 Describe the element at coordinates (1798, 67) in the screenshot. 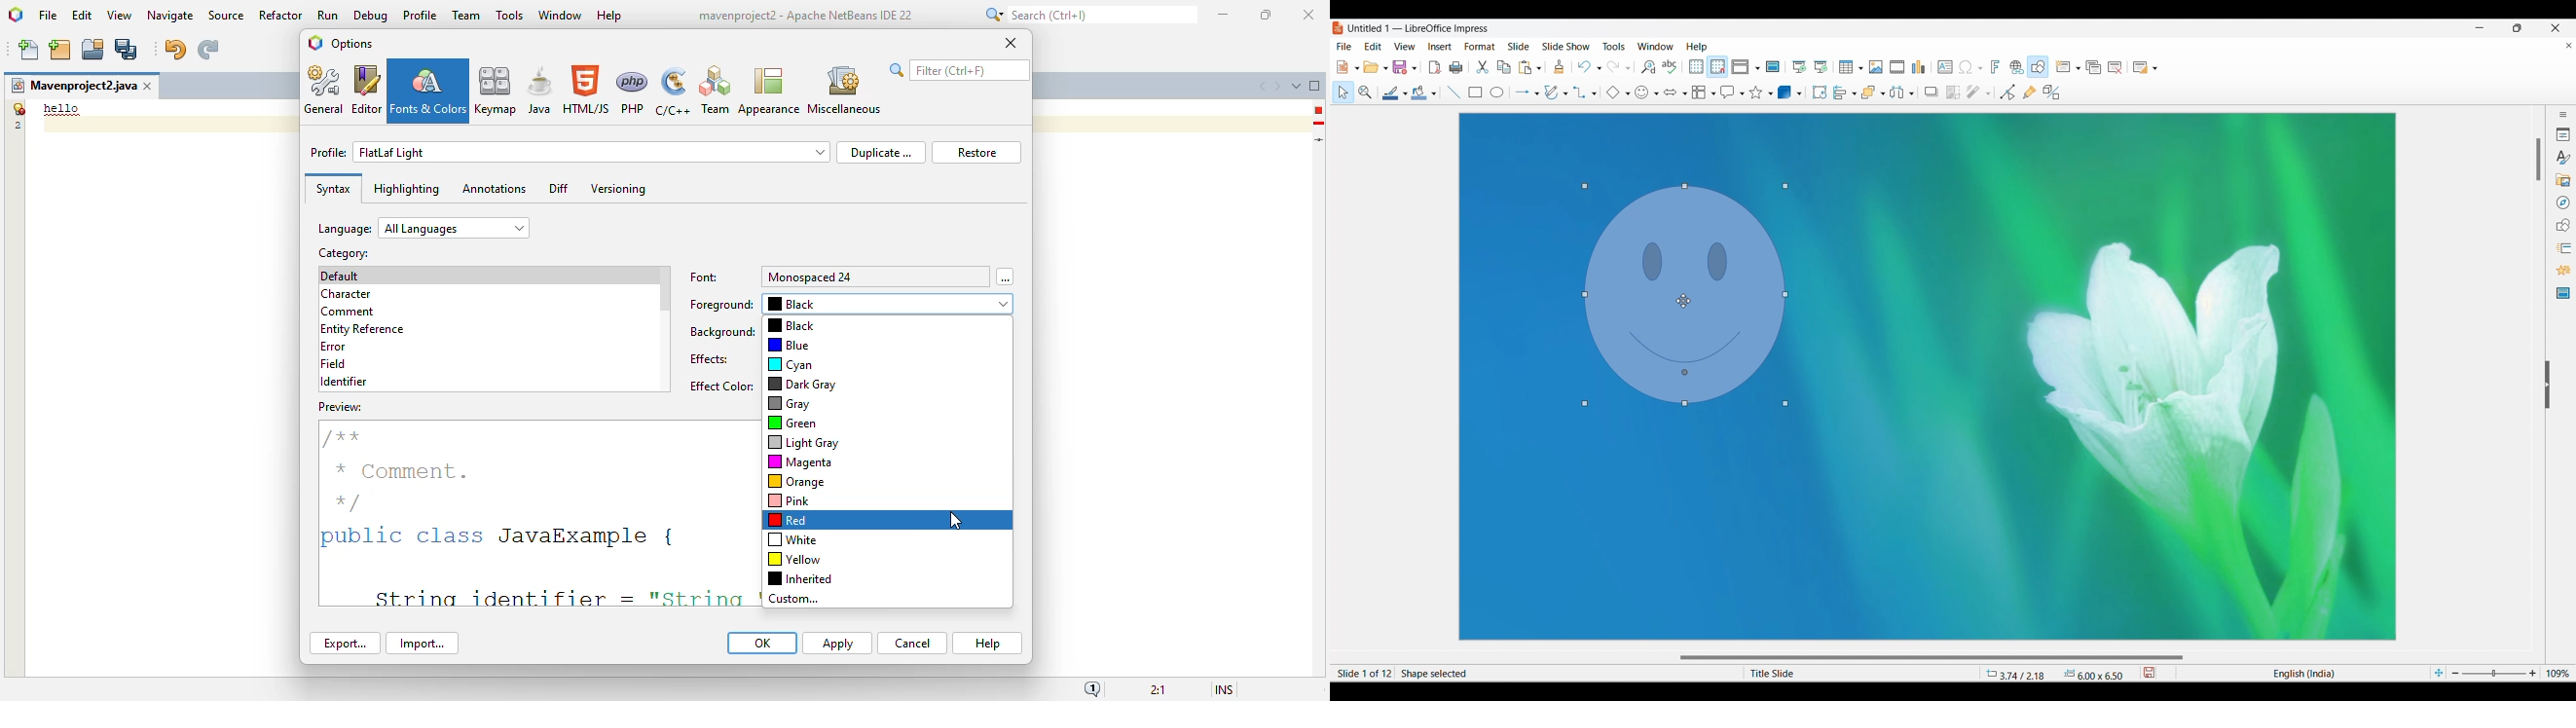

I see `Start from first slide` at that location.